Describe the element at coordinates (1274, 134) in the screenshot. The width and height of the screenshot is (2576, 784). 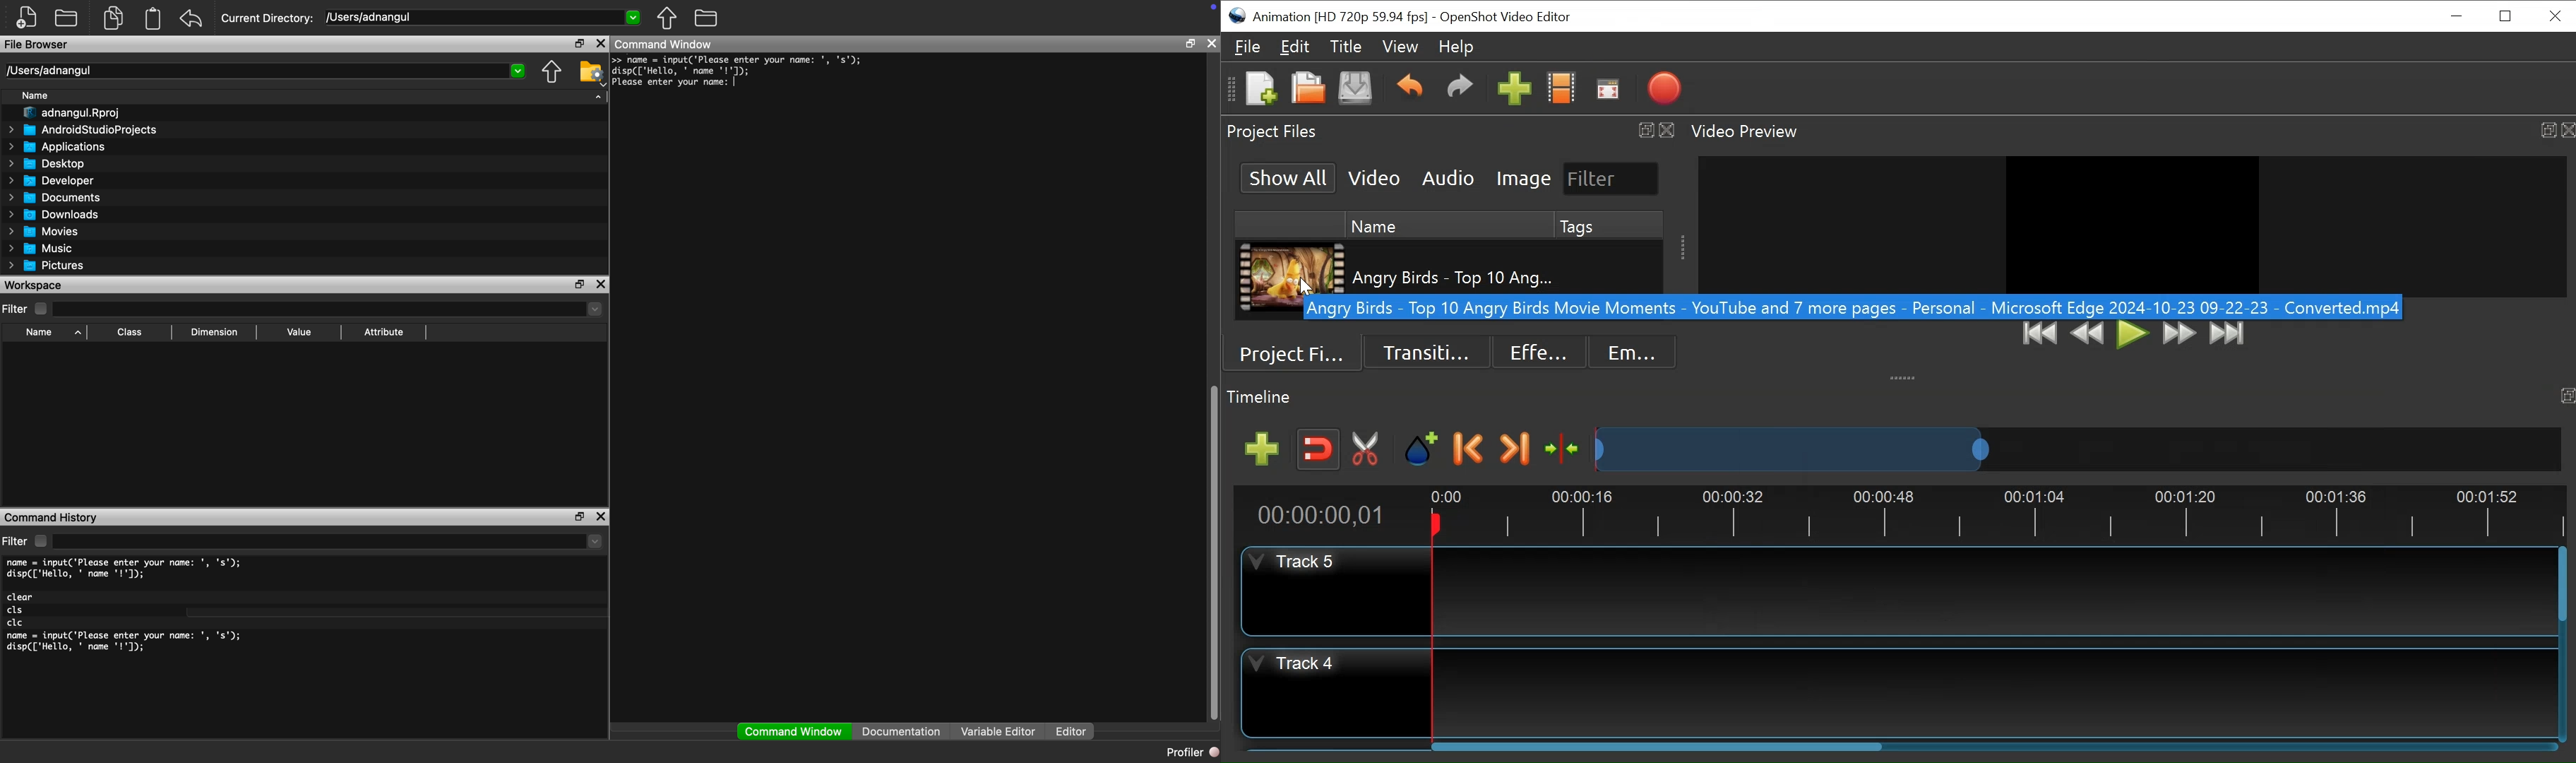
I see `Project Files Panel` at that location.